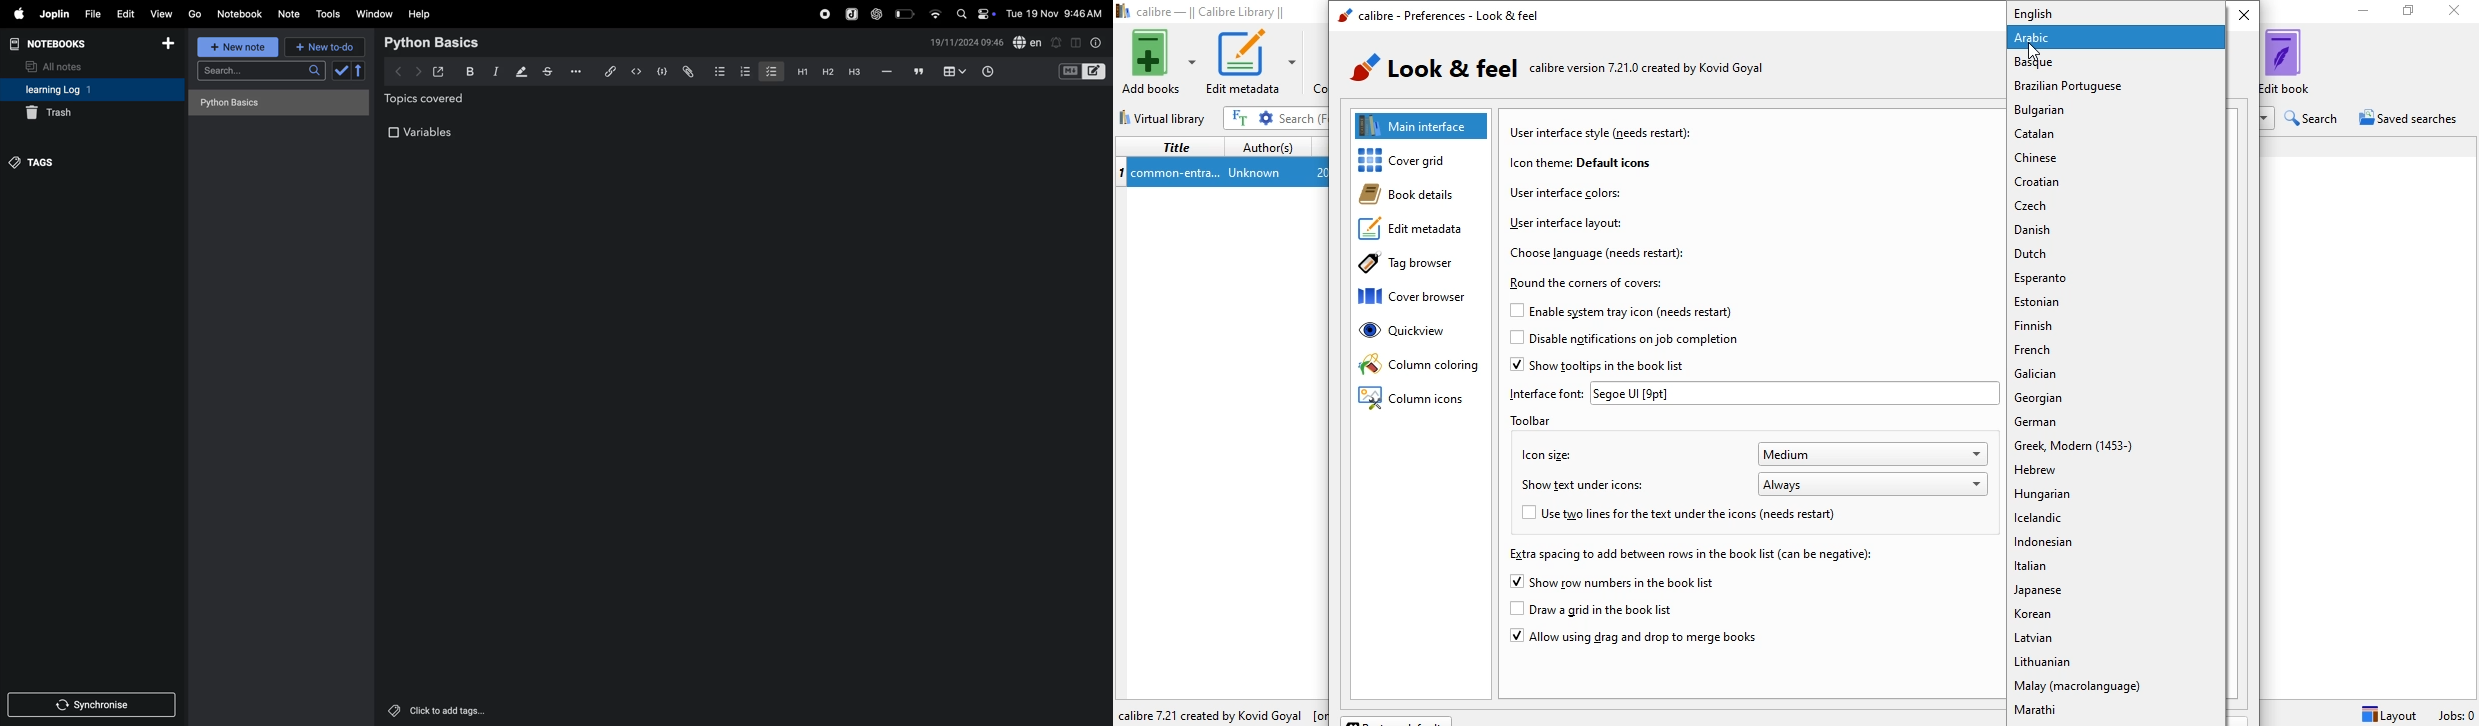 Image resolution: width=2492 pixels, height=728 pixels. Describe the element at coordinates (2117, 663) in the screenshot. I see `lithuanian` at that location.